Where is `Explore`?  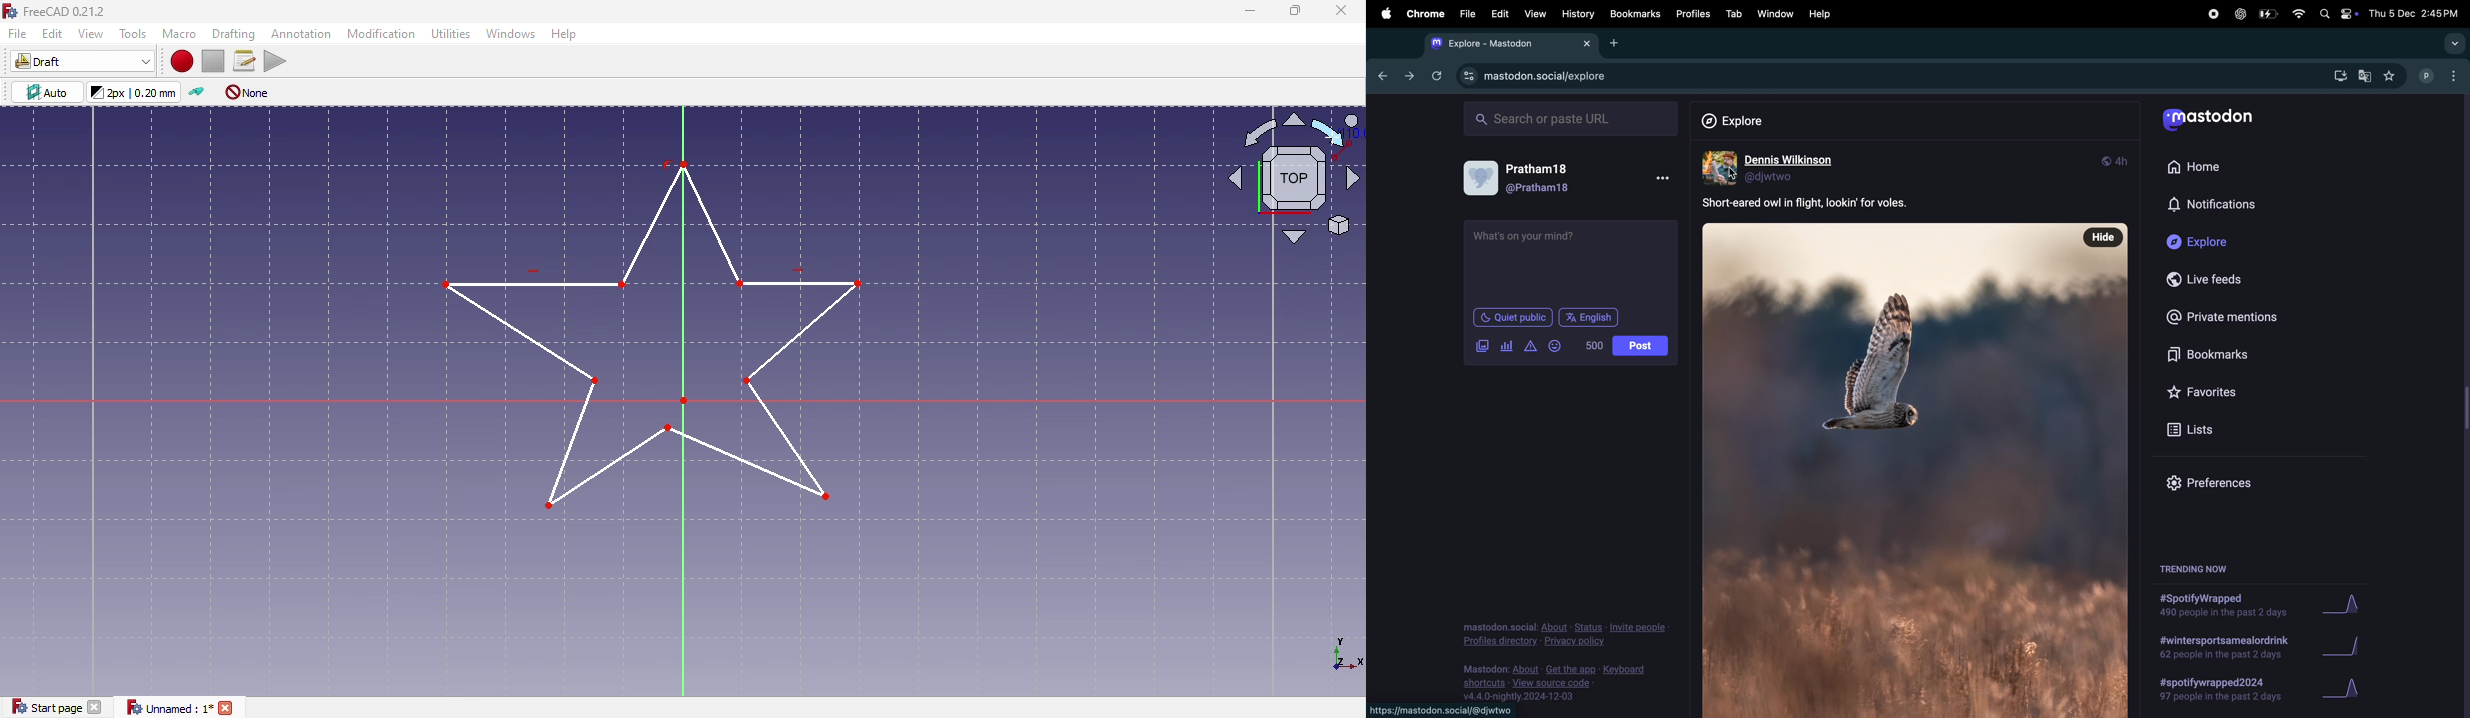 Explore is located at coordinates (2208, 241).